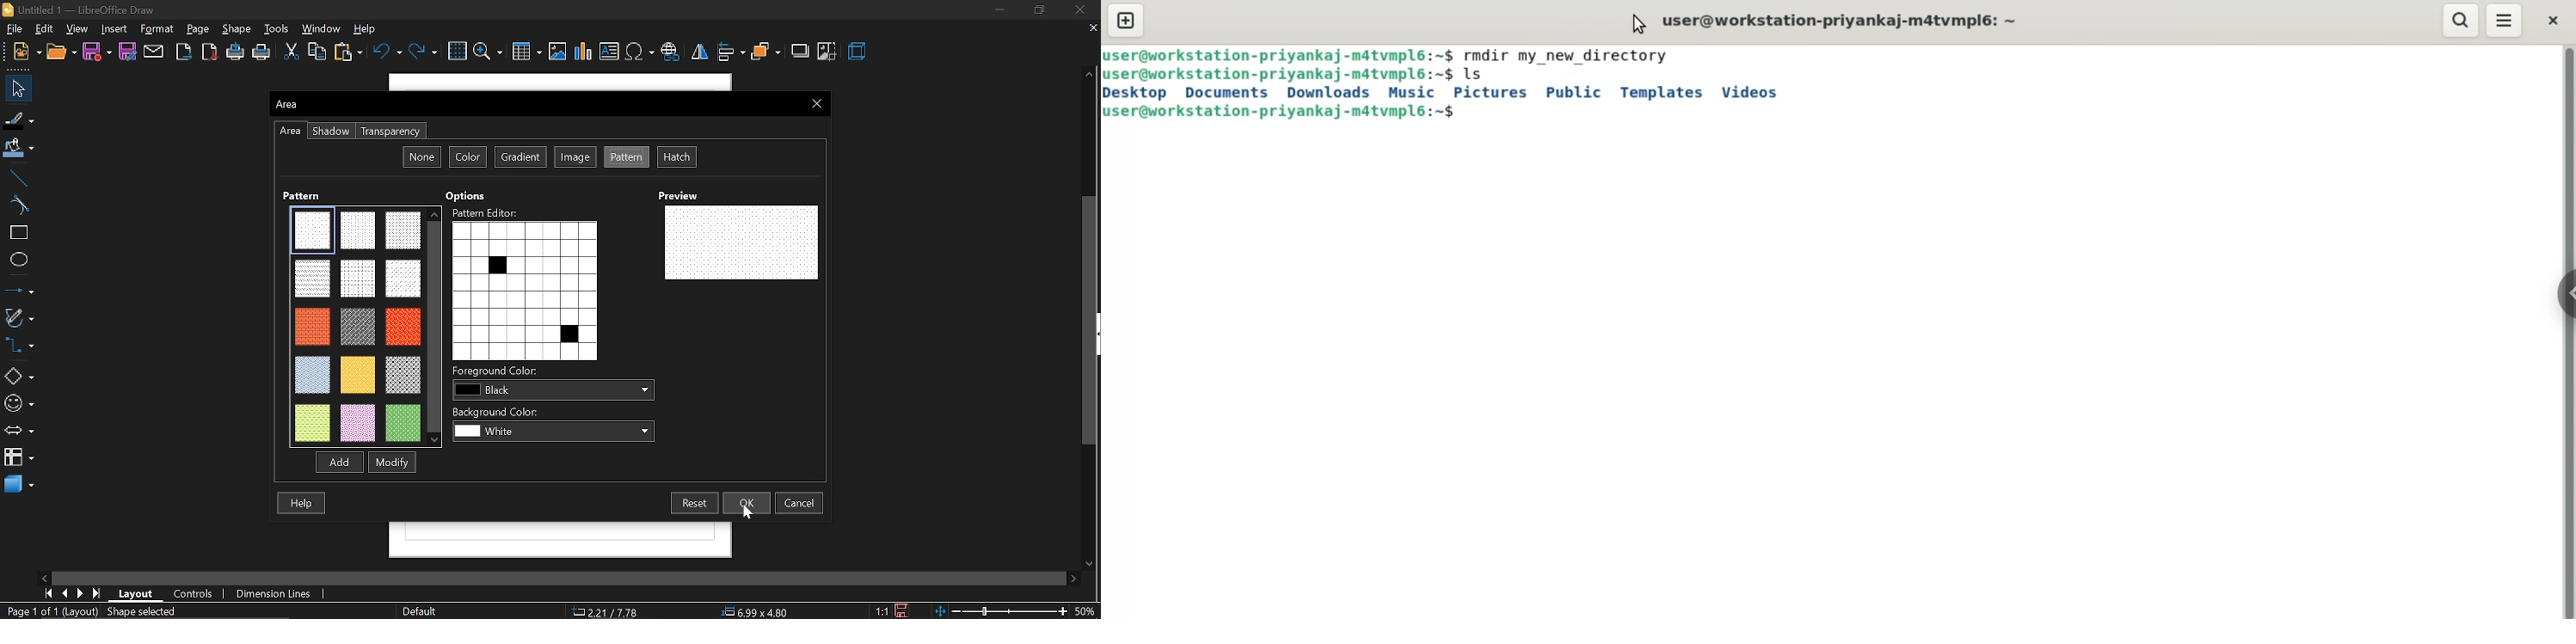 This screenshot has height=644, width=2576. Describe the element at coordinates (555, 576) in the screenshot. I see `Horizantal Sidebar` at that location.